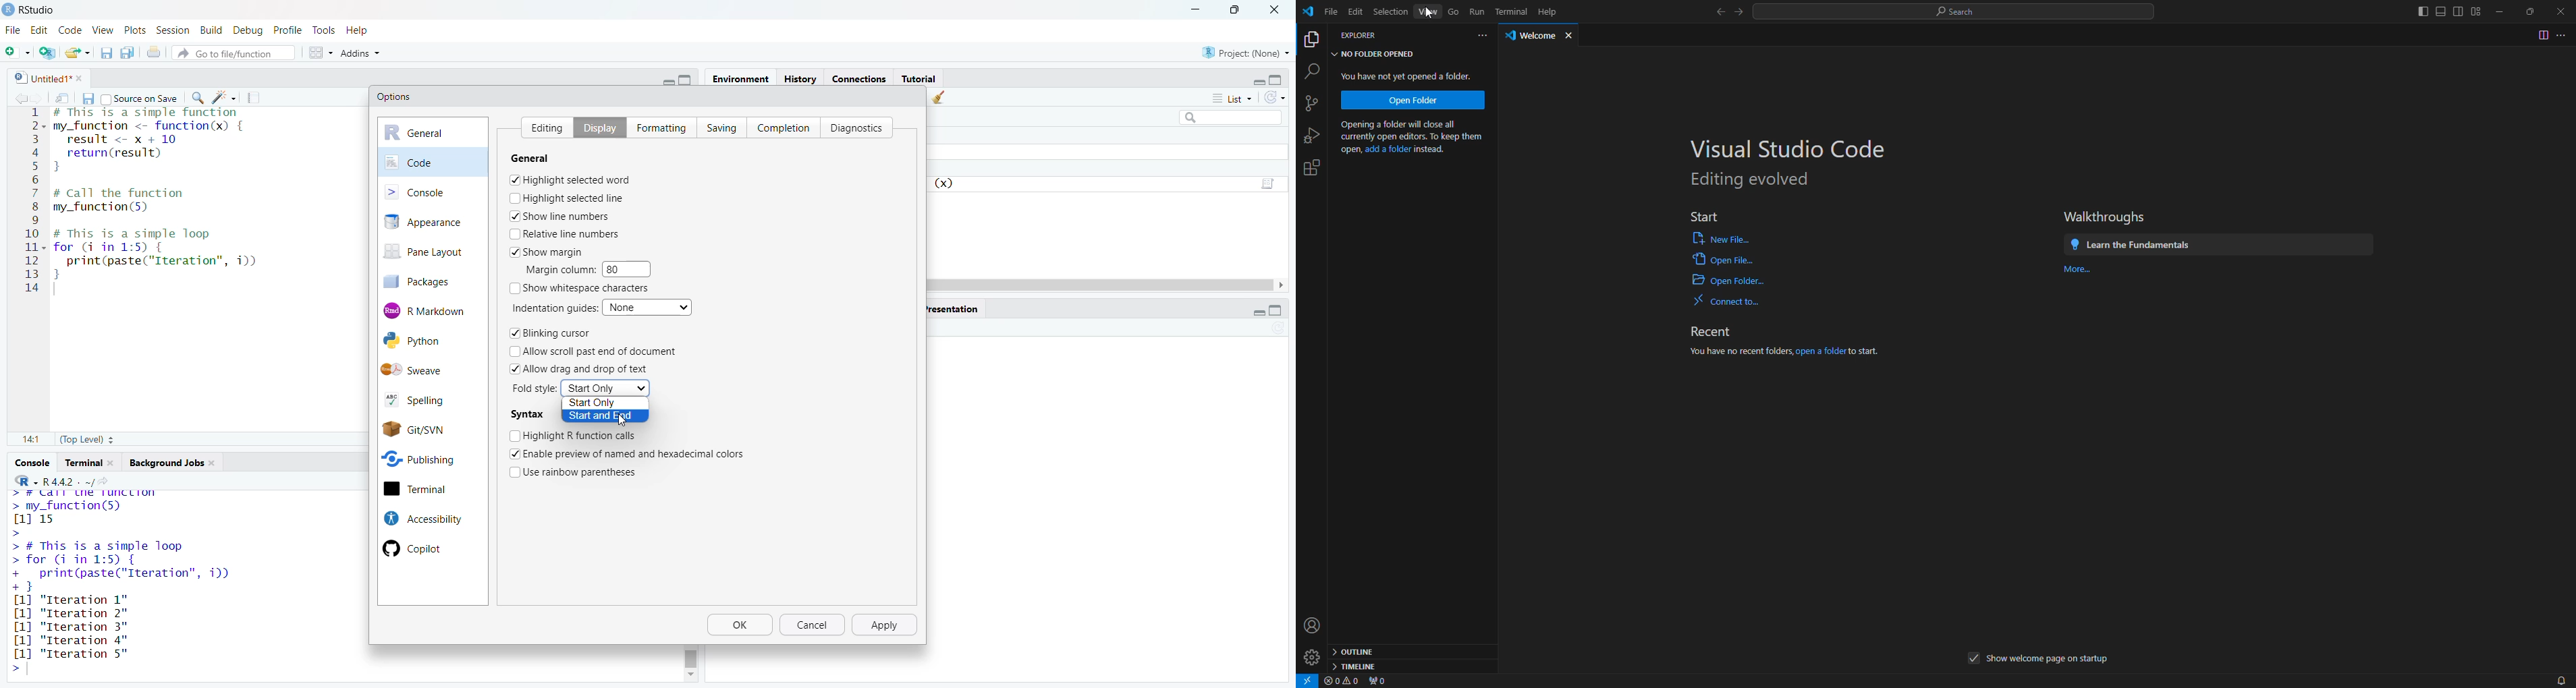 This screenshot has width=2576, height=700. I want to click on Open Folder, so click(1729, 283).